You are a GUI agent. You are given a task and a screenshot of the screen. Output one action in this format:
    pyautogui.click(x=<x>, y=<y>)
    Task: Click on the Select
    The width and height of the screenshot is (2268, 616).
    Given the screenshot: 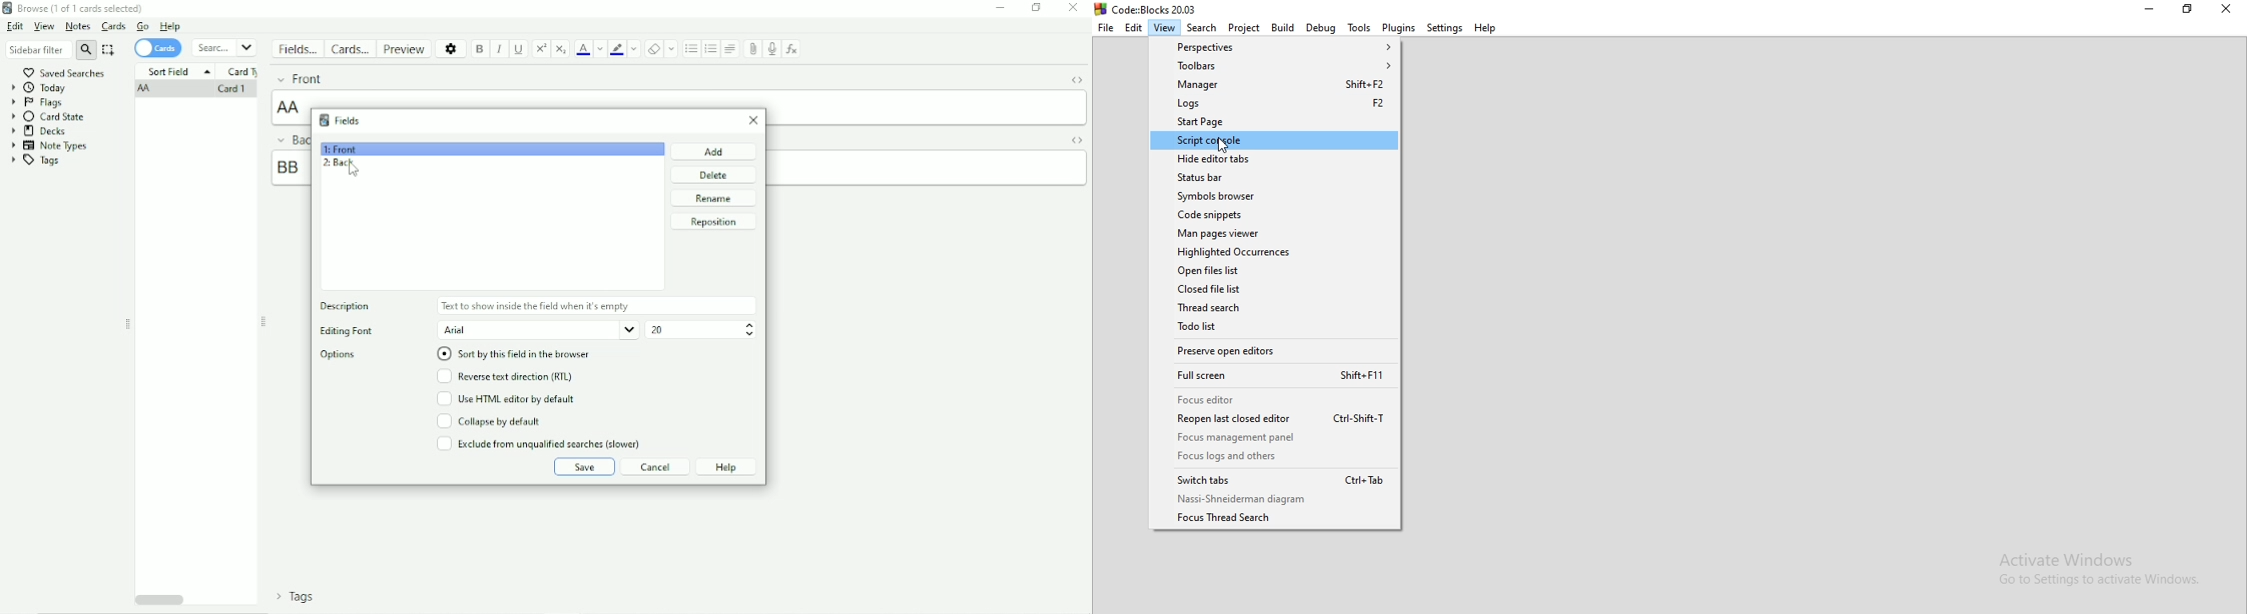 What is the action you would take?
    pyautogui.click(x=109, y=50)
    